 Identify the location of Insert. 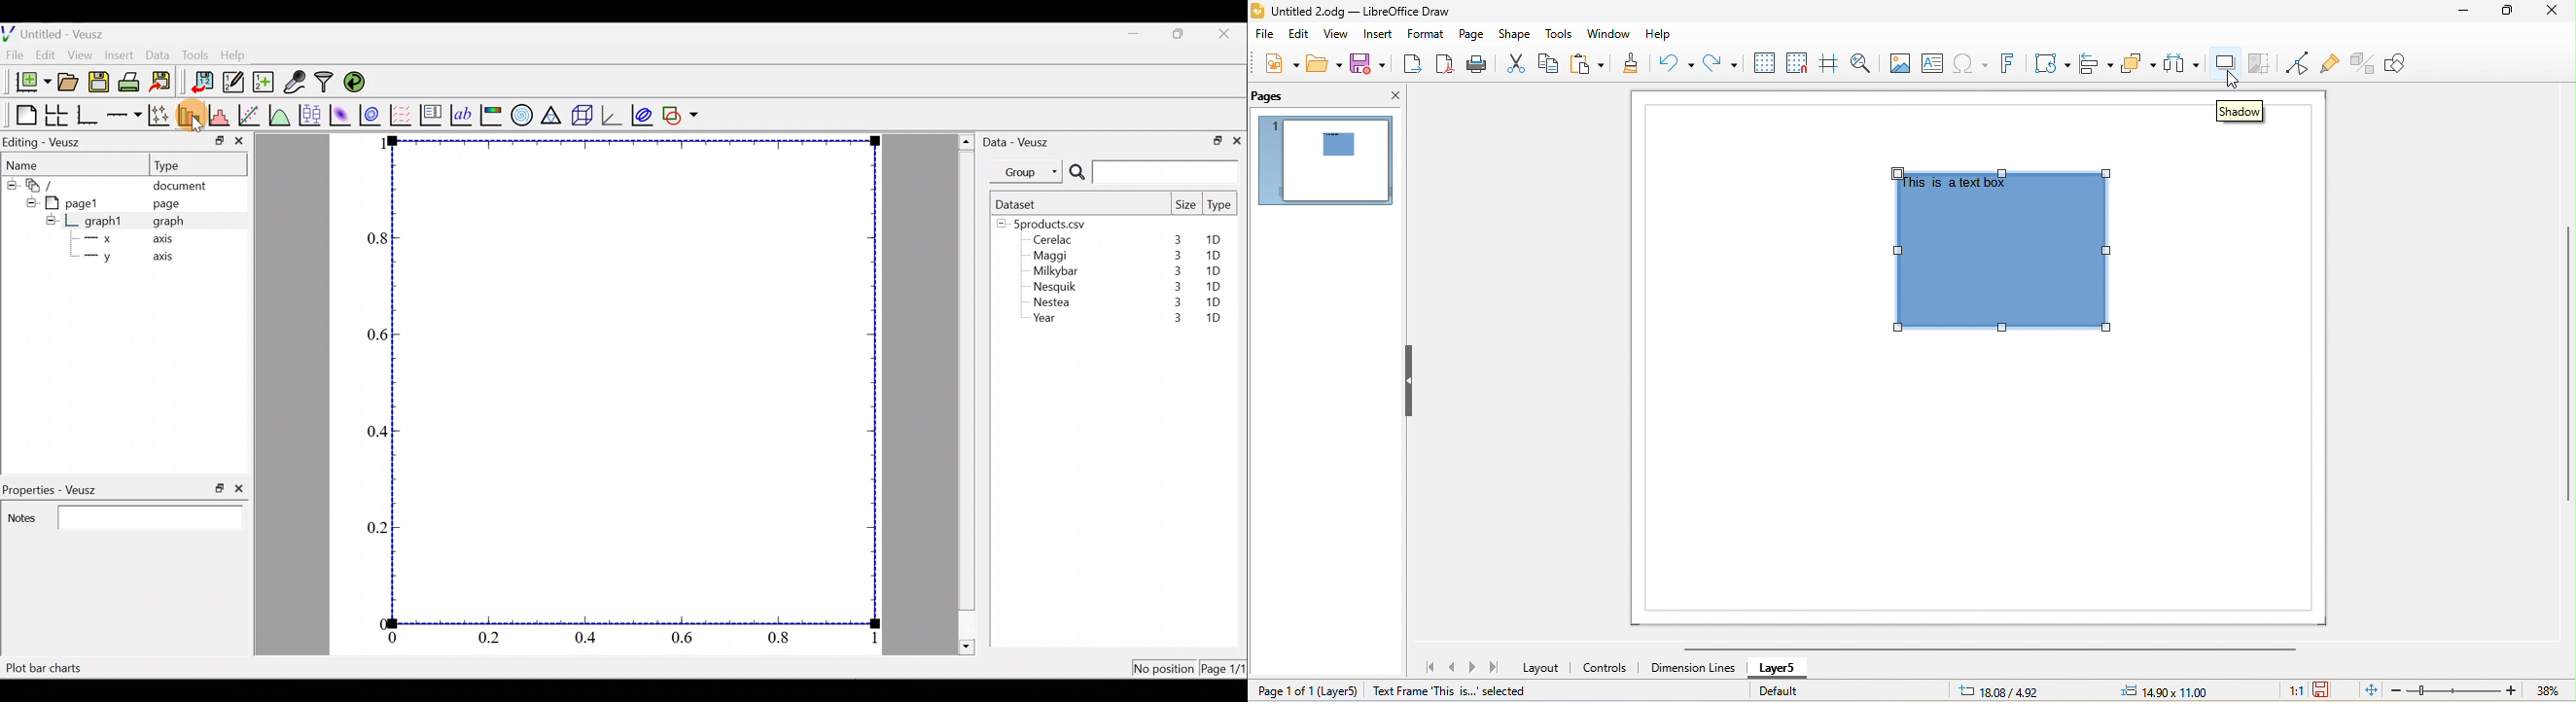
(121, 55).